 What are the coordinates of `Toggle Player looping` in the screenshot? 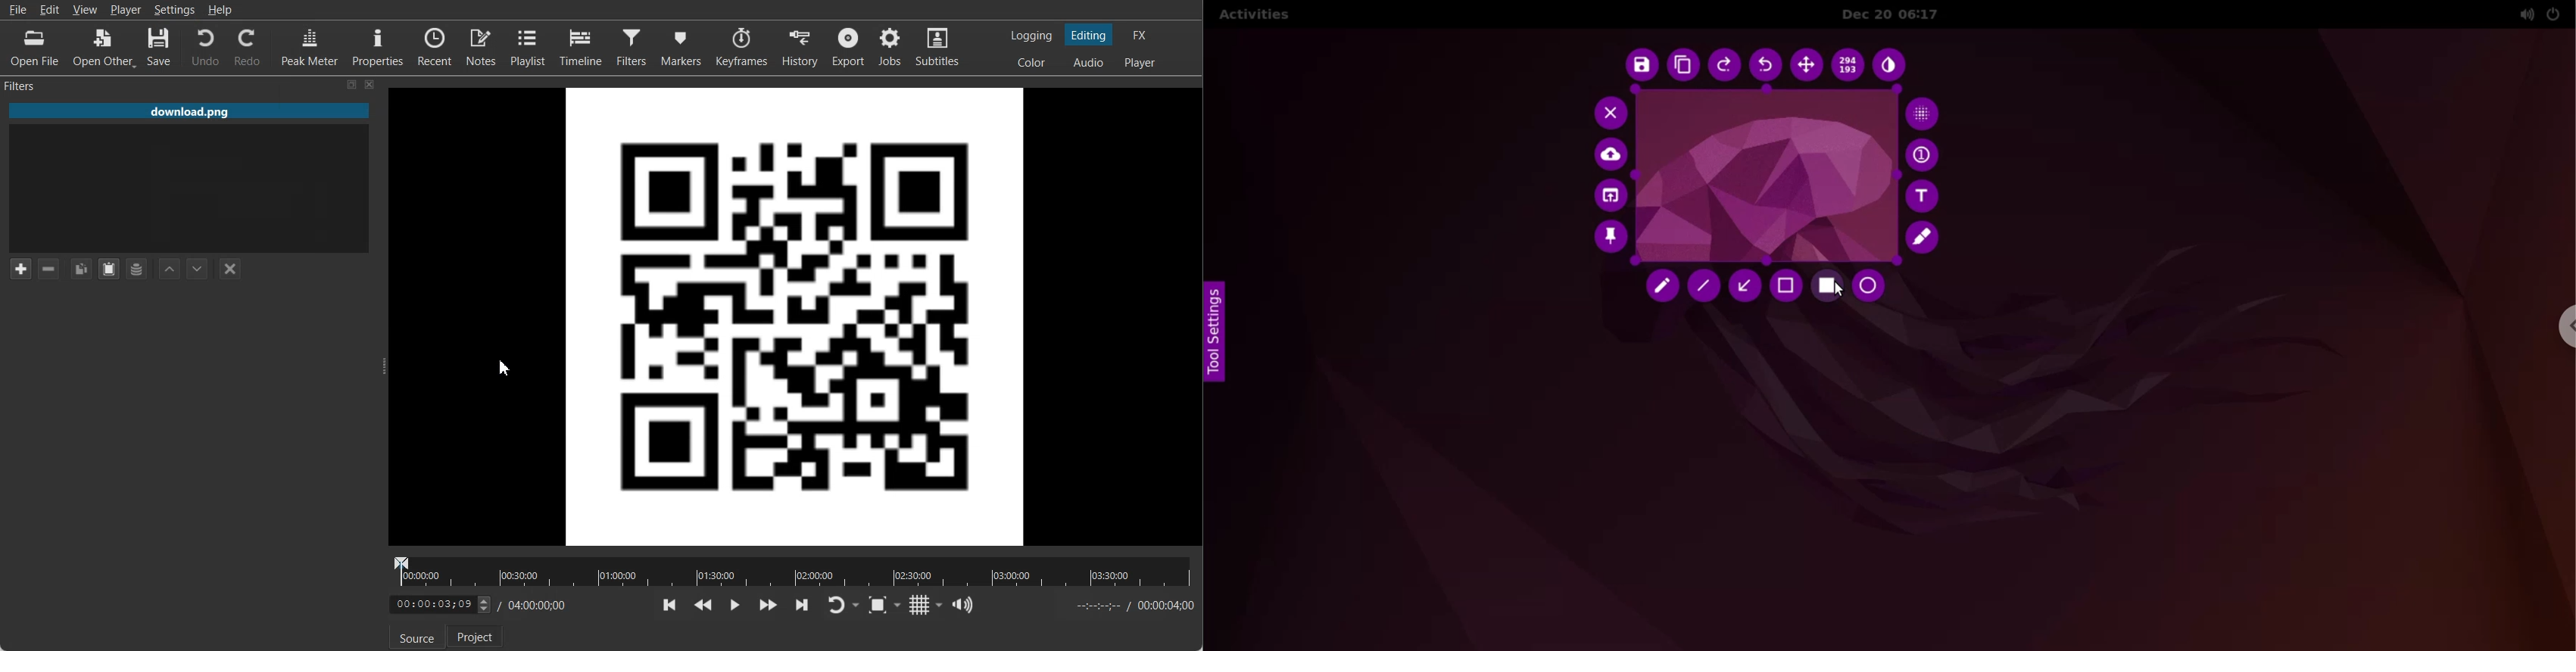 It's located at (843, 606).